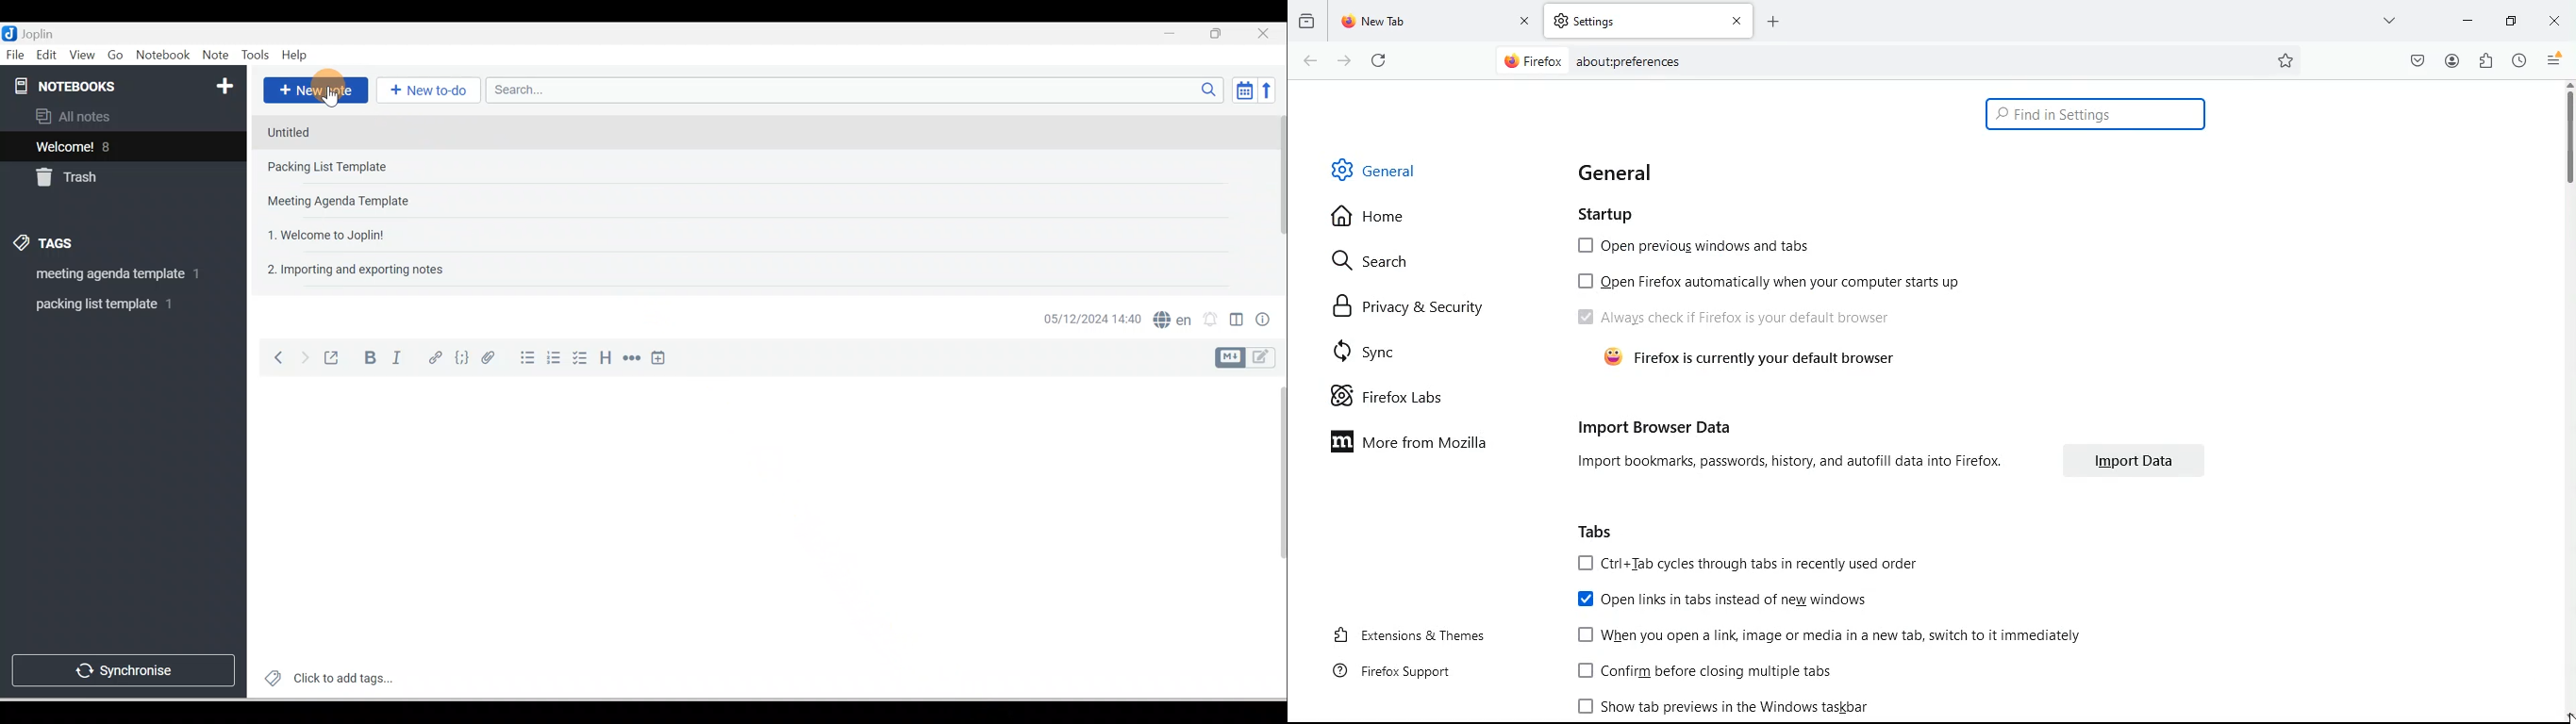 Image resolution: width=2576 pixels, height=728 pixels. I want to click on Horizontal rule, so click(633, 358).